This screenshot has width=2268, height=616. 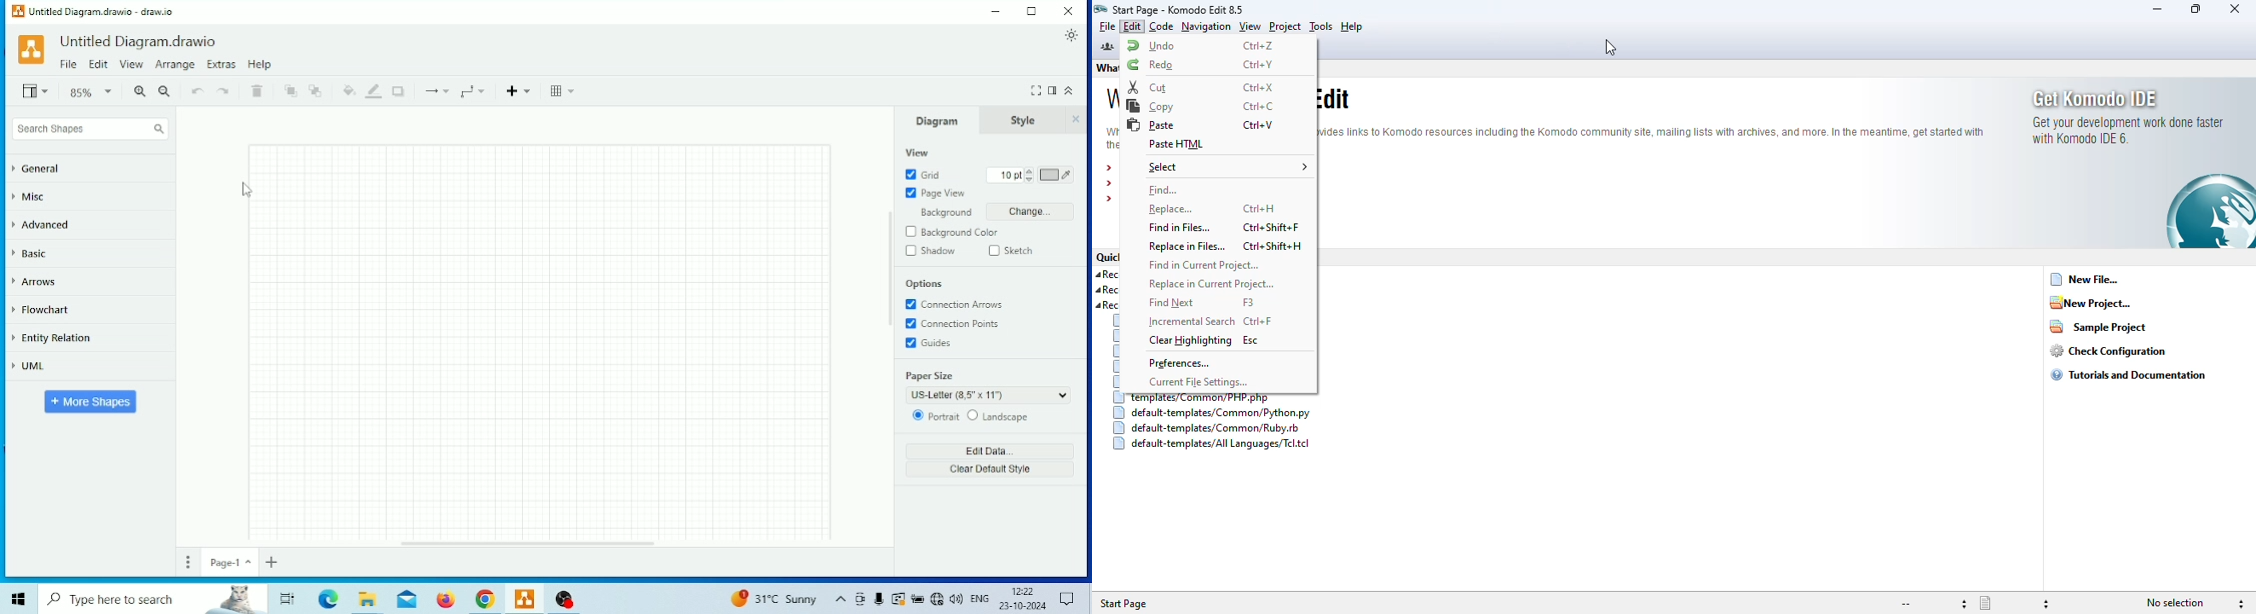 I want to click on Pages, so click(x=189, y=562).